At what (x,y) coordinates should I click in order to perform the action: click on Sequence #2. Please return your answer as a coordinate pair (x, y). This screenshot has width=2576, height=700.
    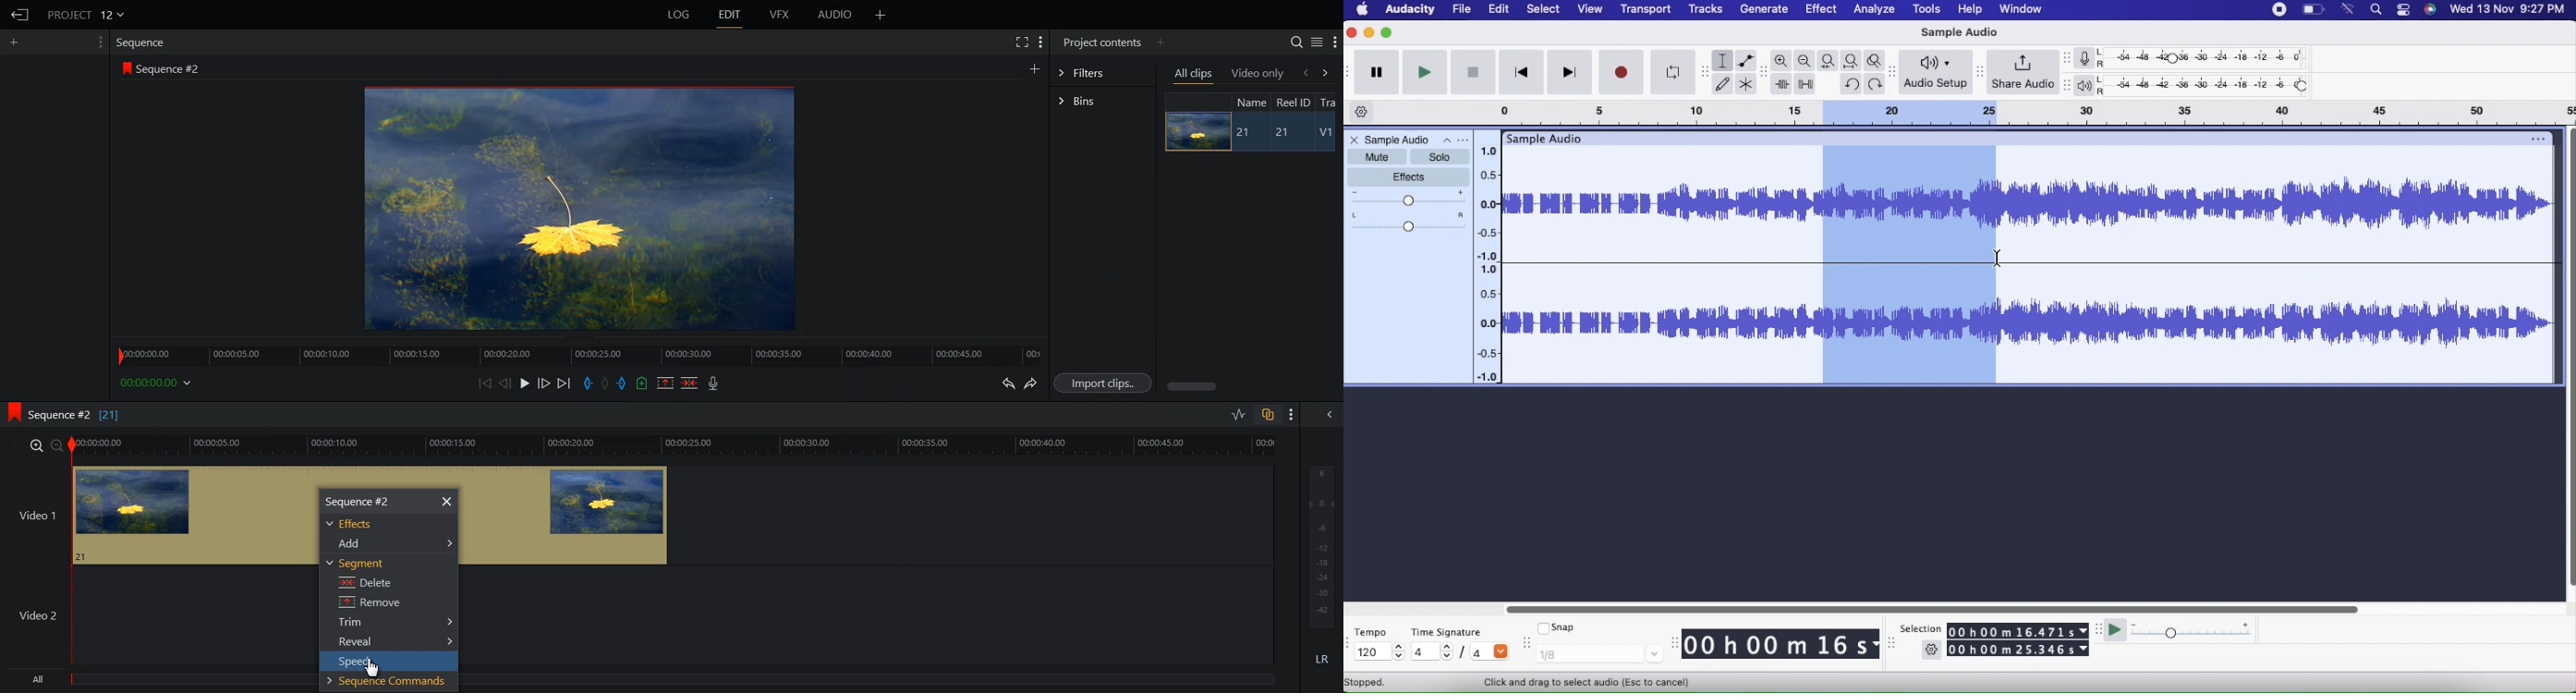
    Looking at the image, I should click on (171, 69).